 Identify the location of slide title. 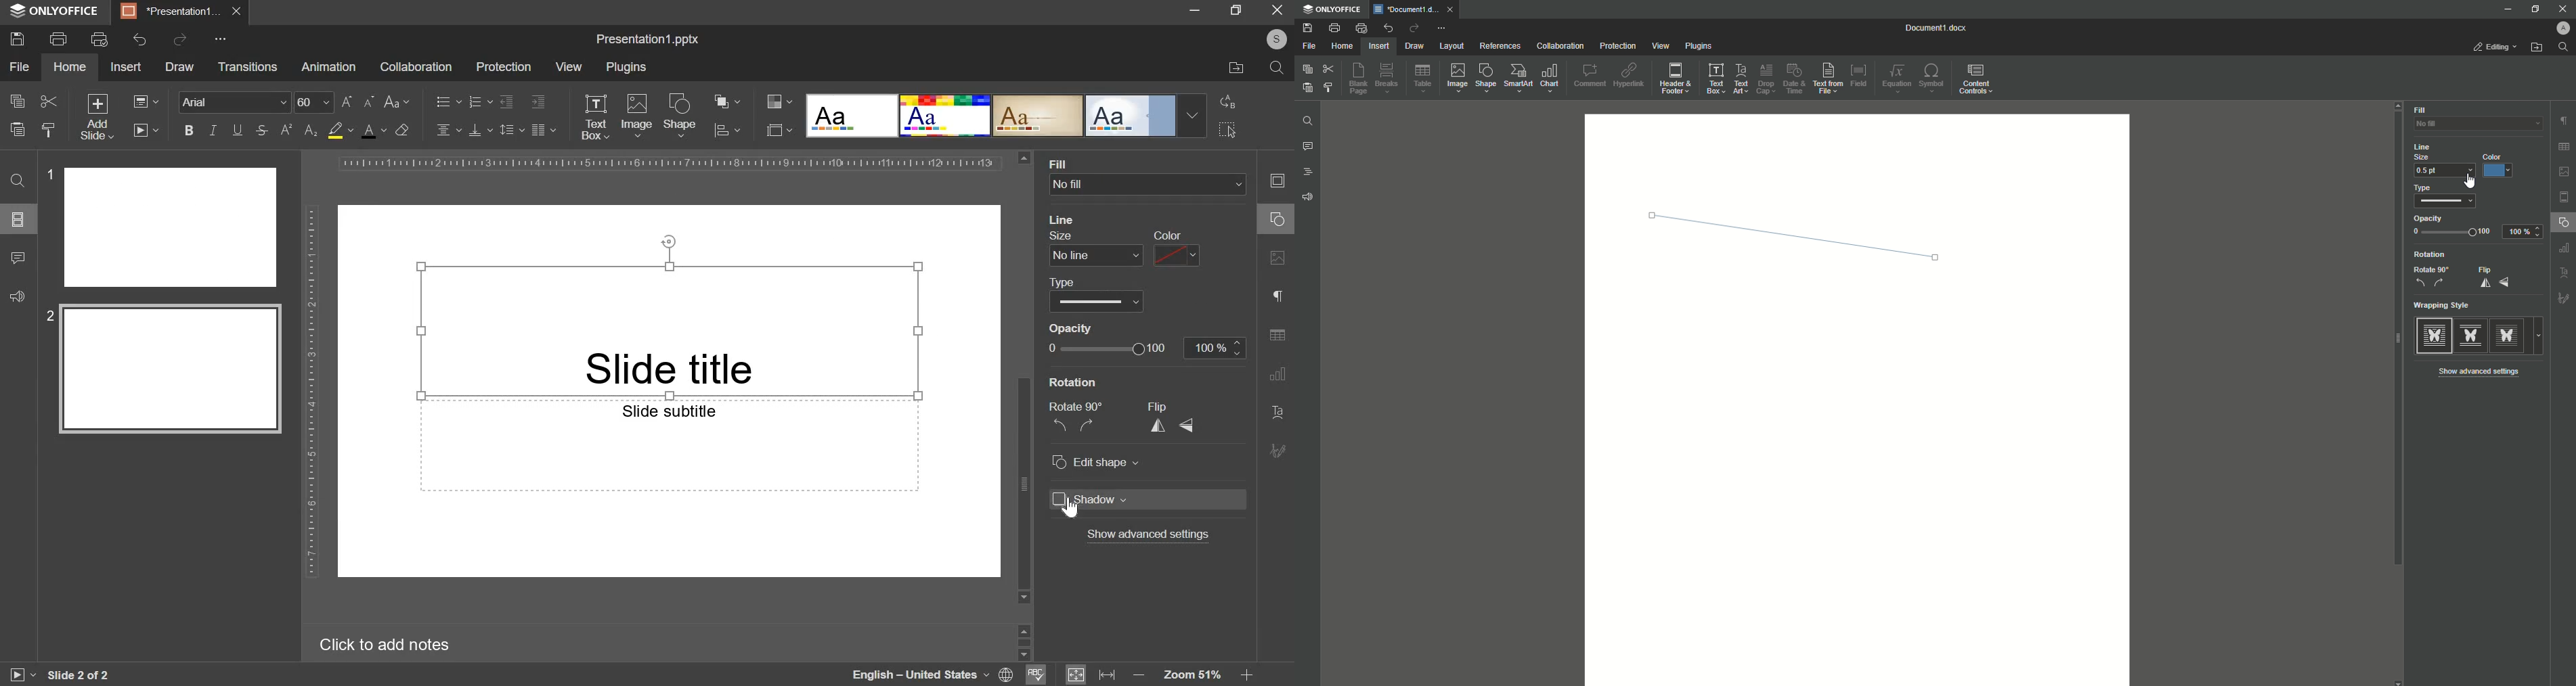
(669, 329).